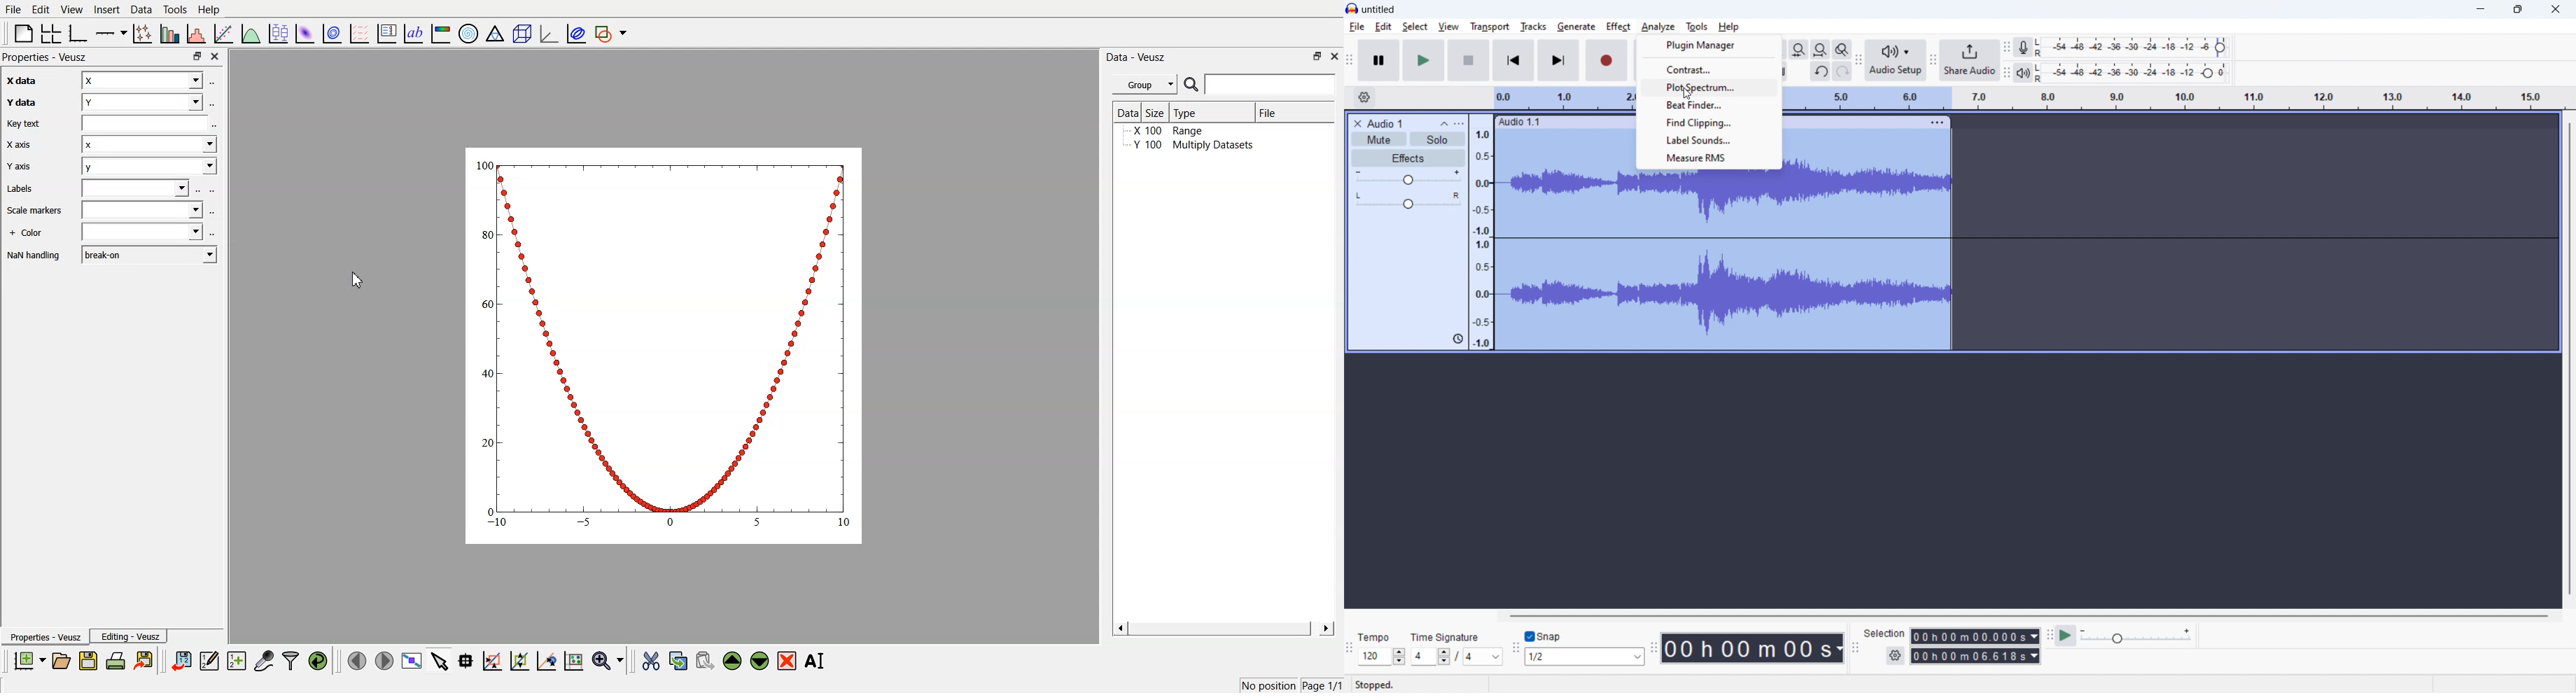  I want to click on pause, so click(1379, 61).